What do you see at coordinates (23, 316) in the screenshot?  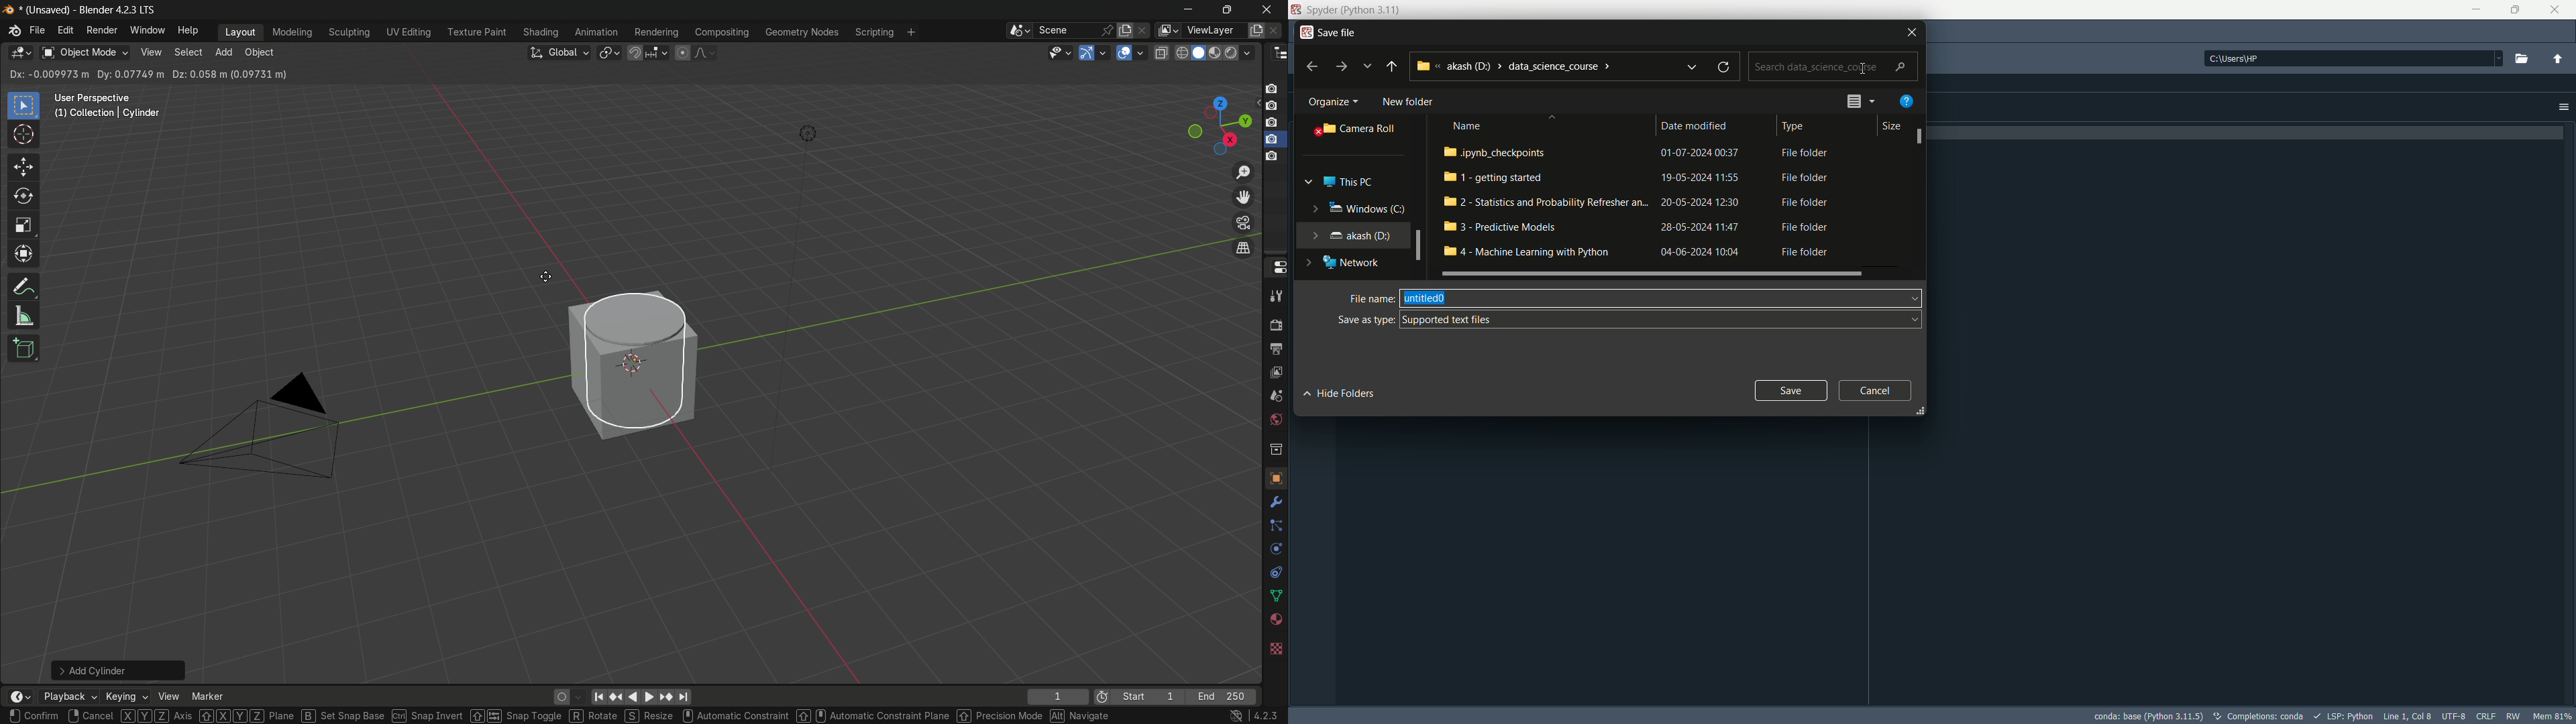 I see `measure` at bounding box center [23, 316].